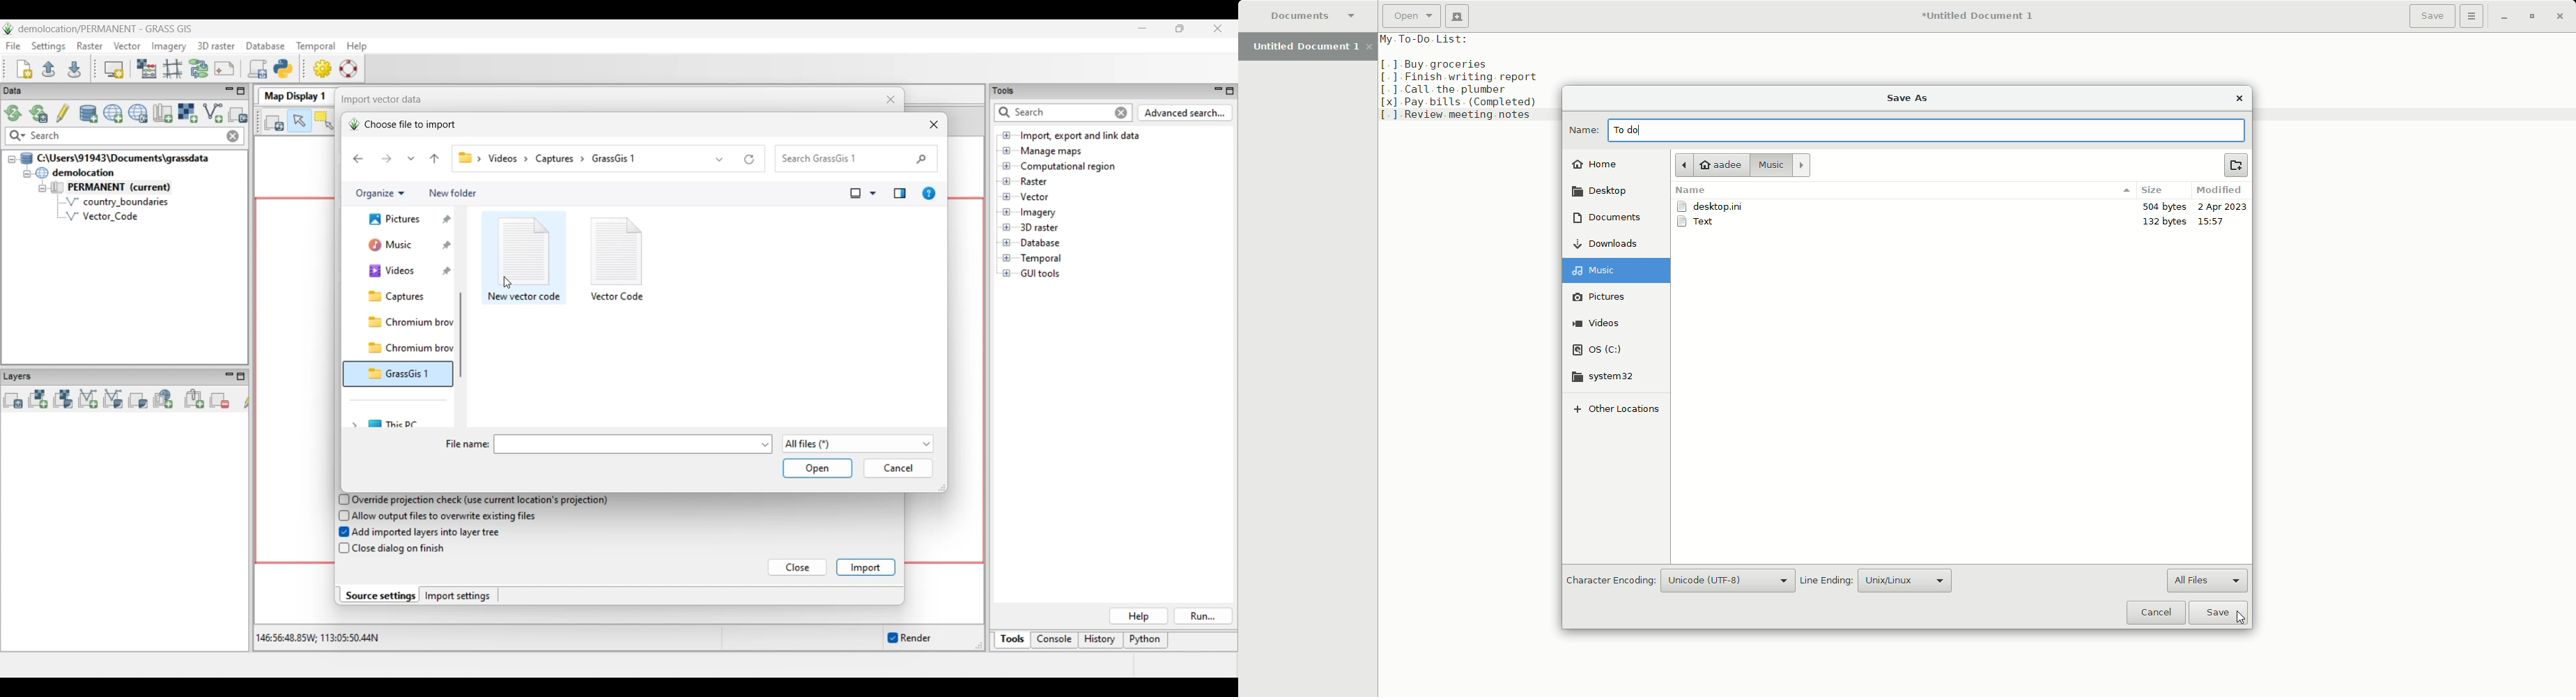 The image size is (2576, 700). Describe the element at coordinates (1606, 347) in the screenshot. I see `OS` at that location.